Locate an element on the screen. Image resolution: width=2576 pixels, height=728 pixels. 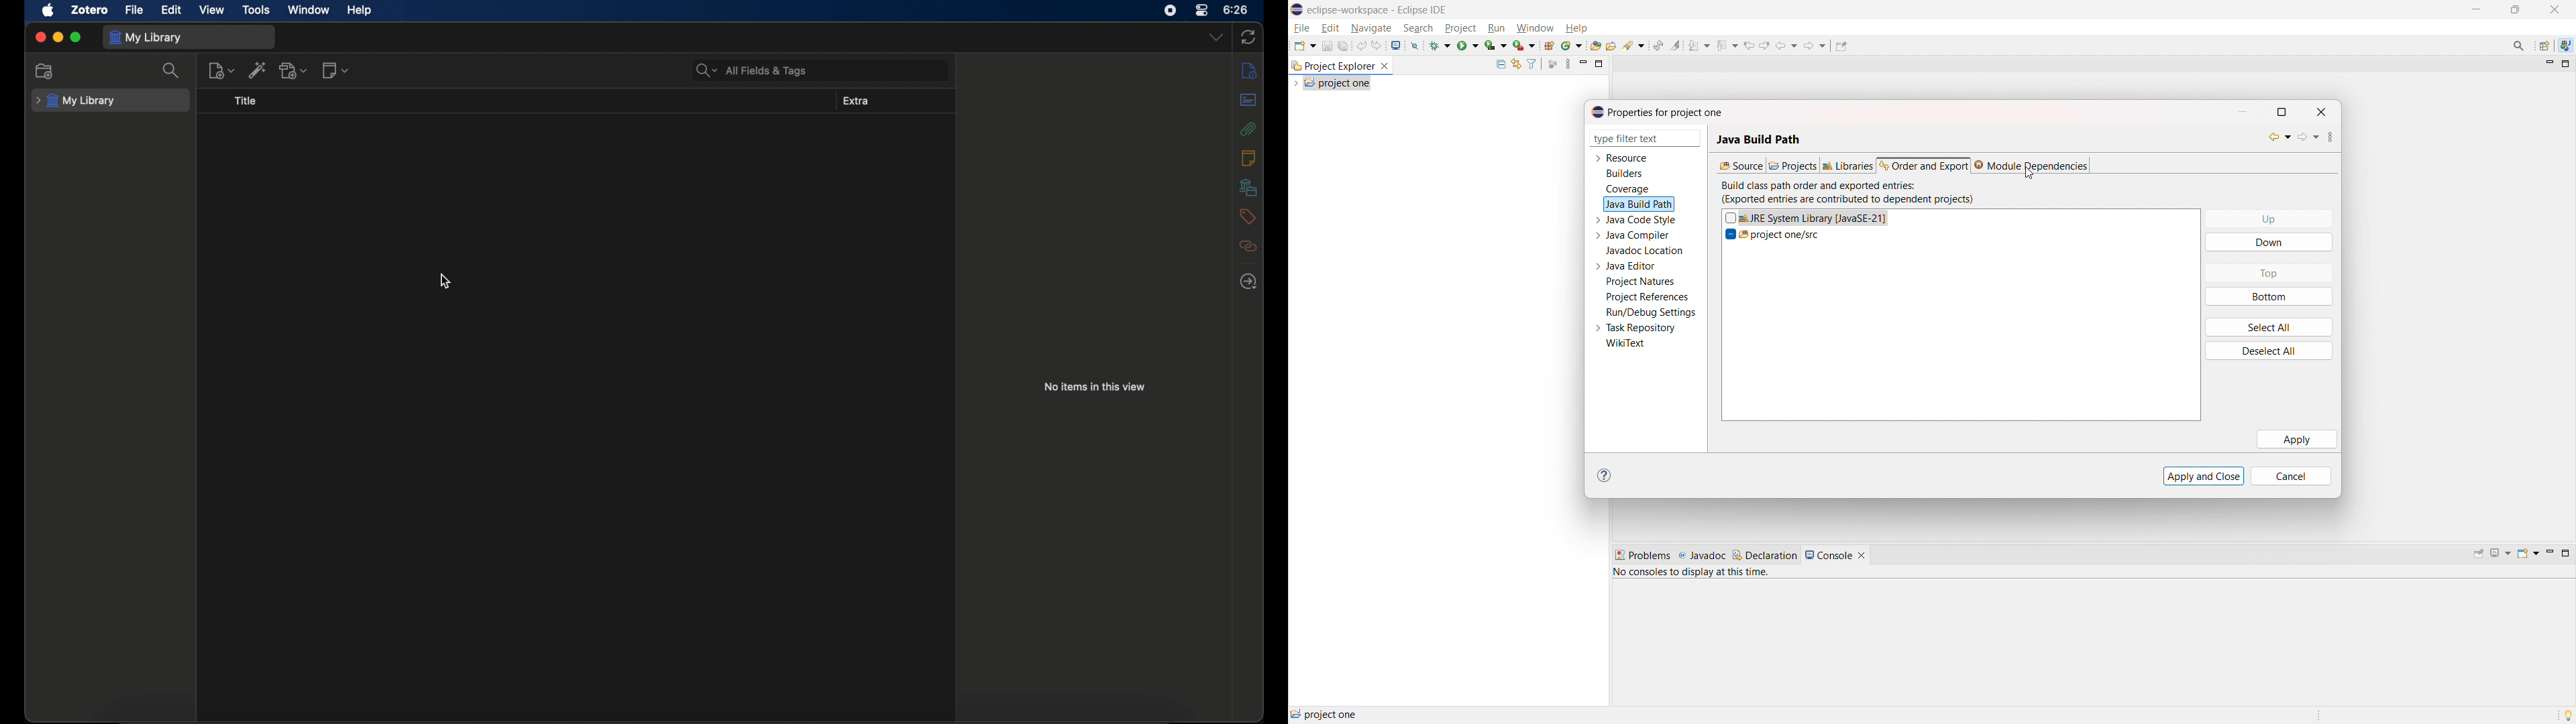
new java project is located at coordinates (1548, 46).